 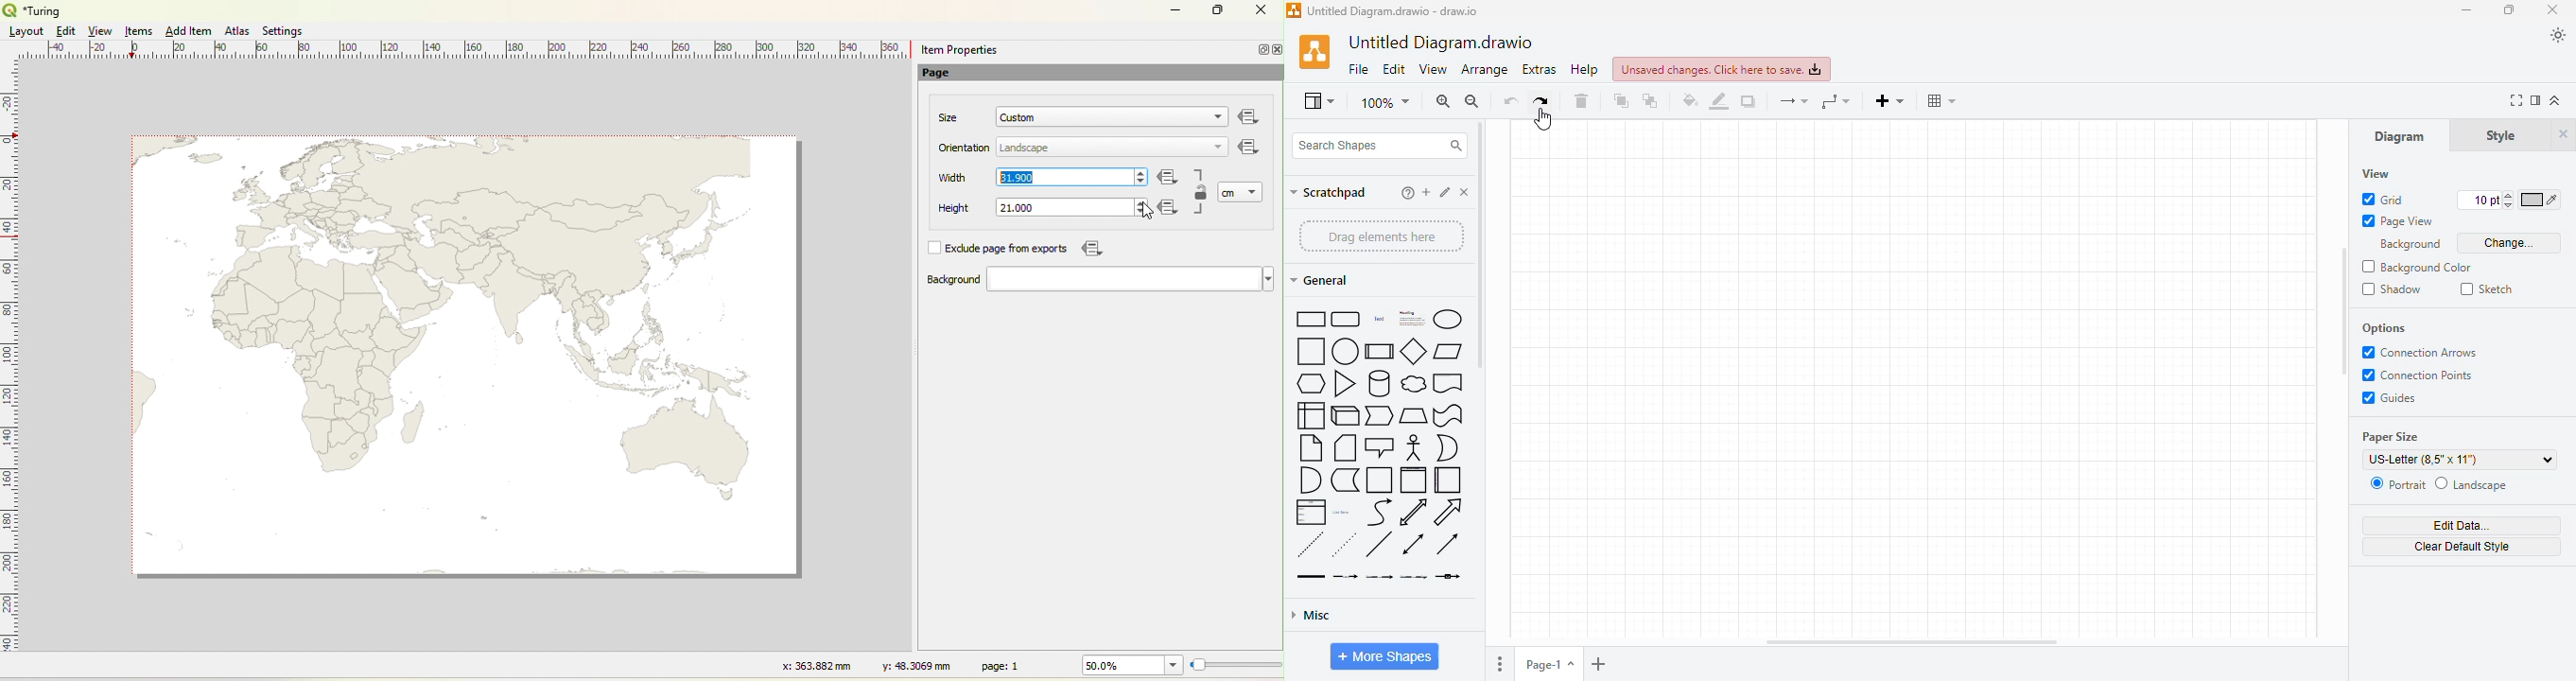 I want to click on Page, so click(x=946, y=74).